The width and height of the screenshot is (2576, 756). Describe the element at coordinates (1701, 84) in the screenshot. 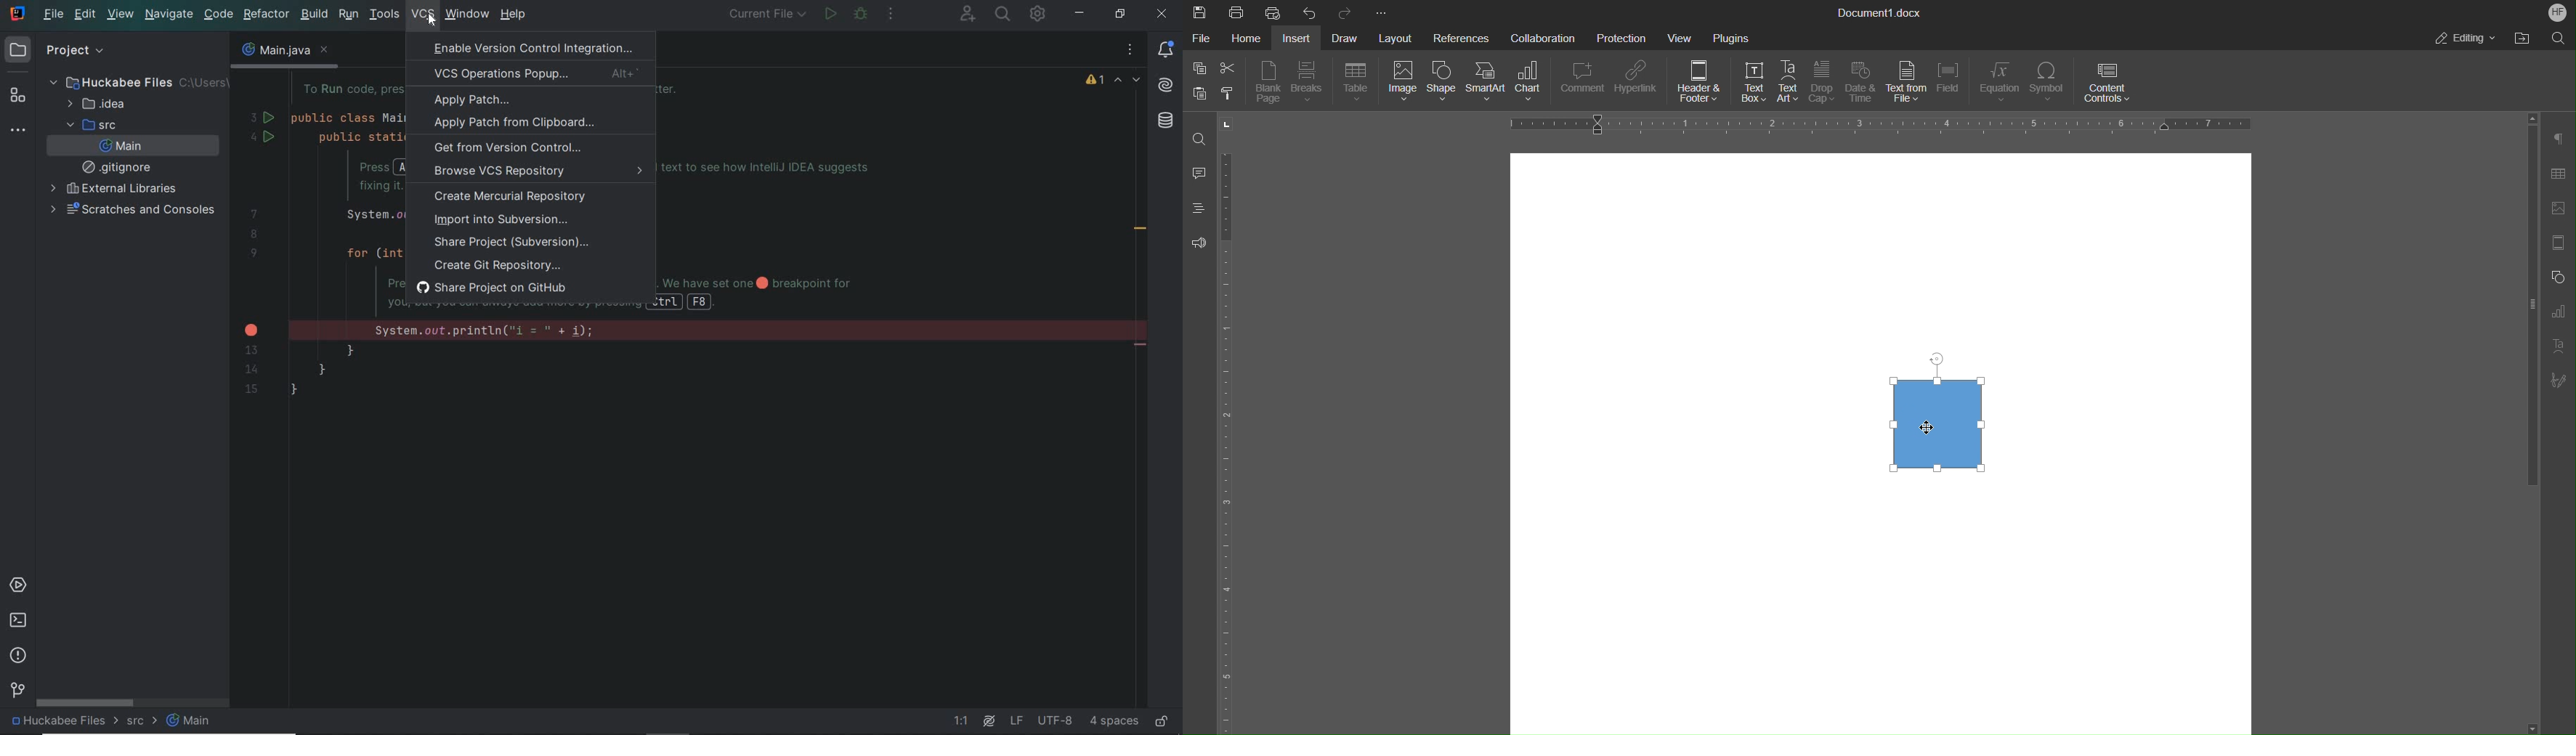

I see `Header & Footer` at that location.